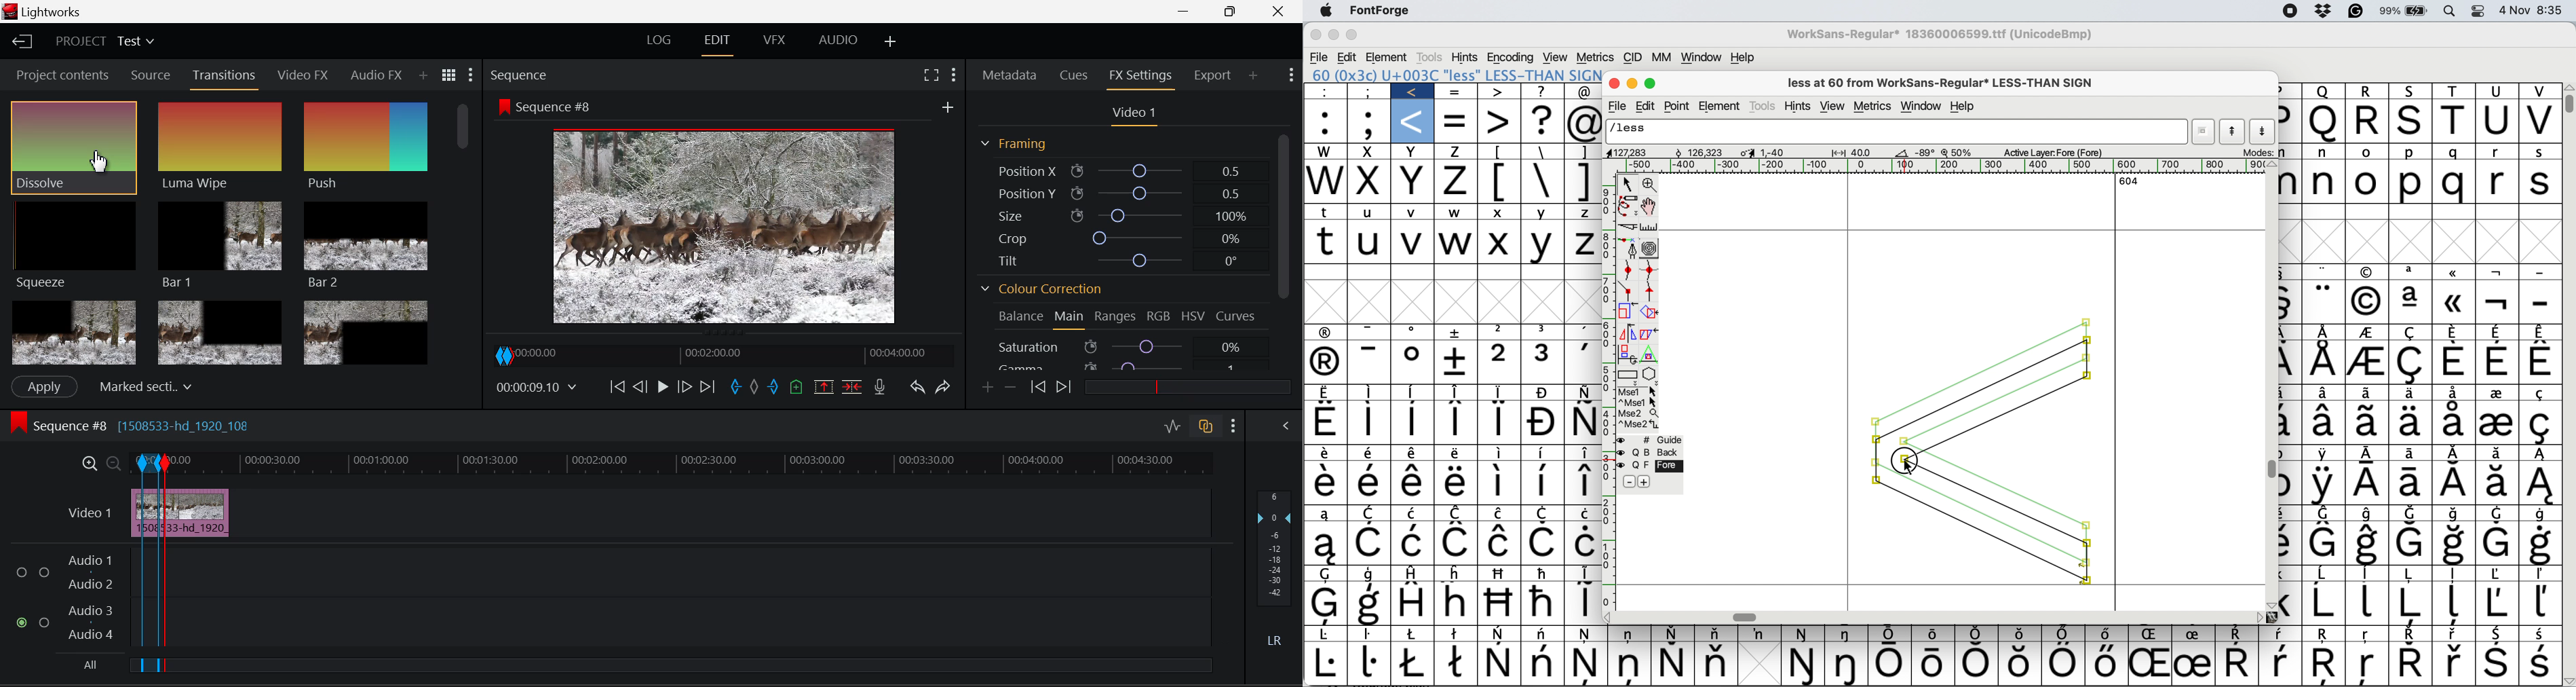 This screenshot has width=2576, height=700. I want to click on Symbol, so click(1370, 453).